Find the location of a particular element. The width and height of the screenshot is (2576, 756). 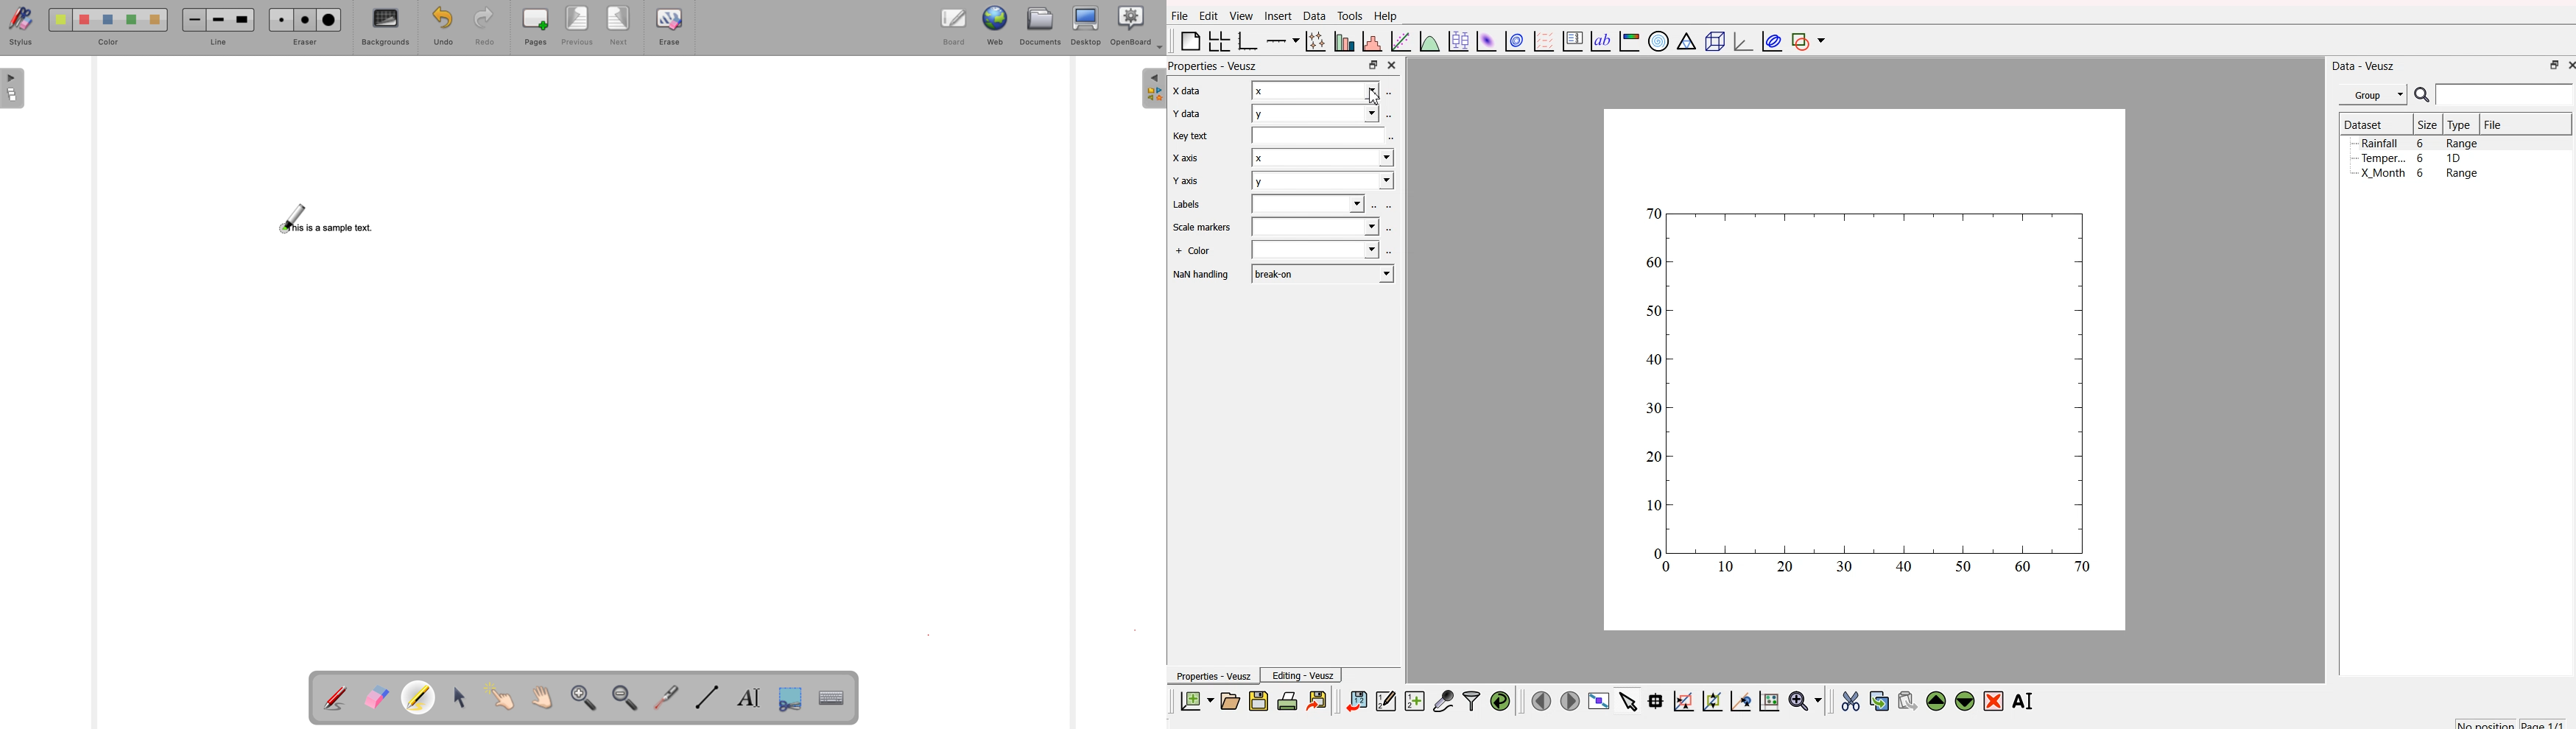

cut the widget is located at coordinates (1849, 700).